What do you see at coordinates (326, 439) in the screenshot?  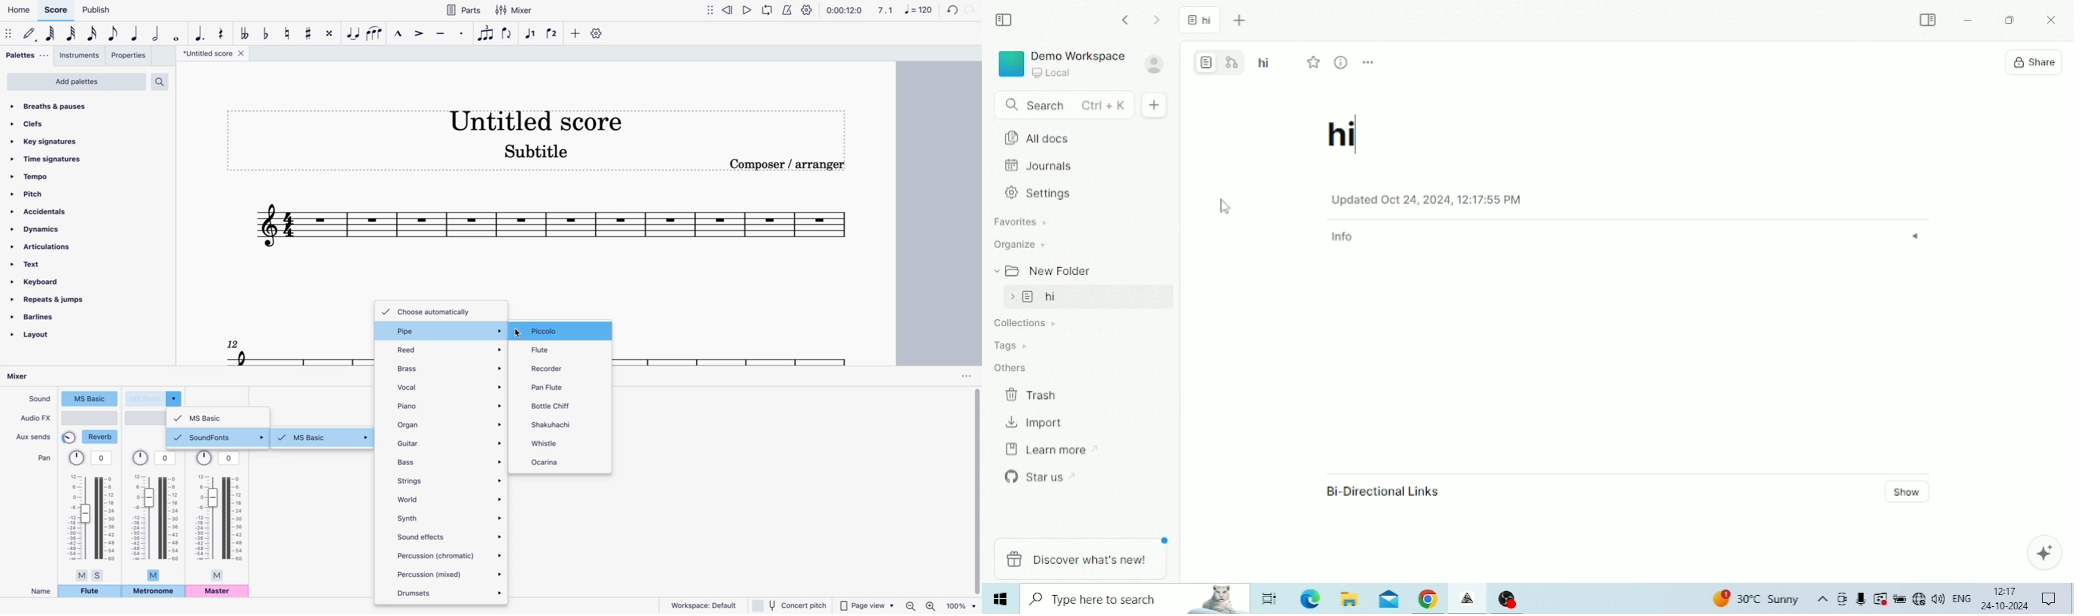 I see `ms basic` at bounding box center [326, 439].